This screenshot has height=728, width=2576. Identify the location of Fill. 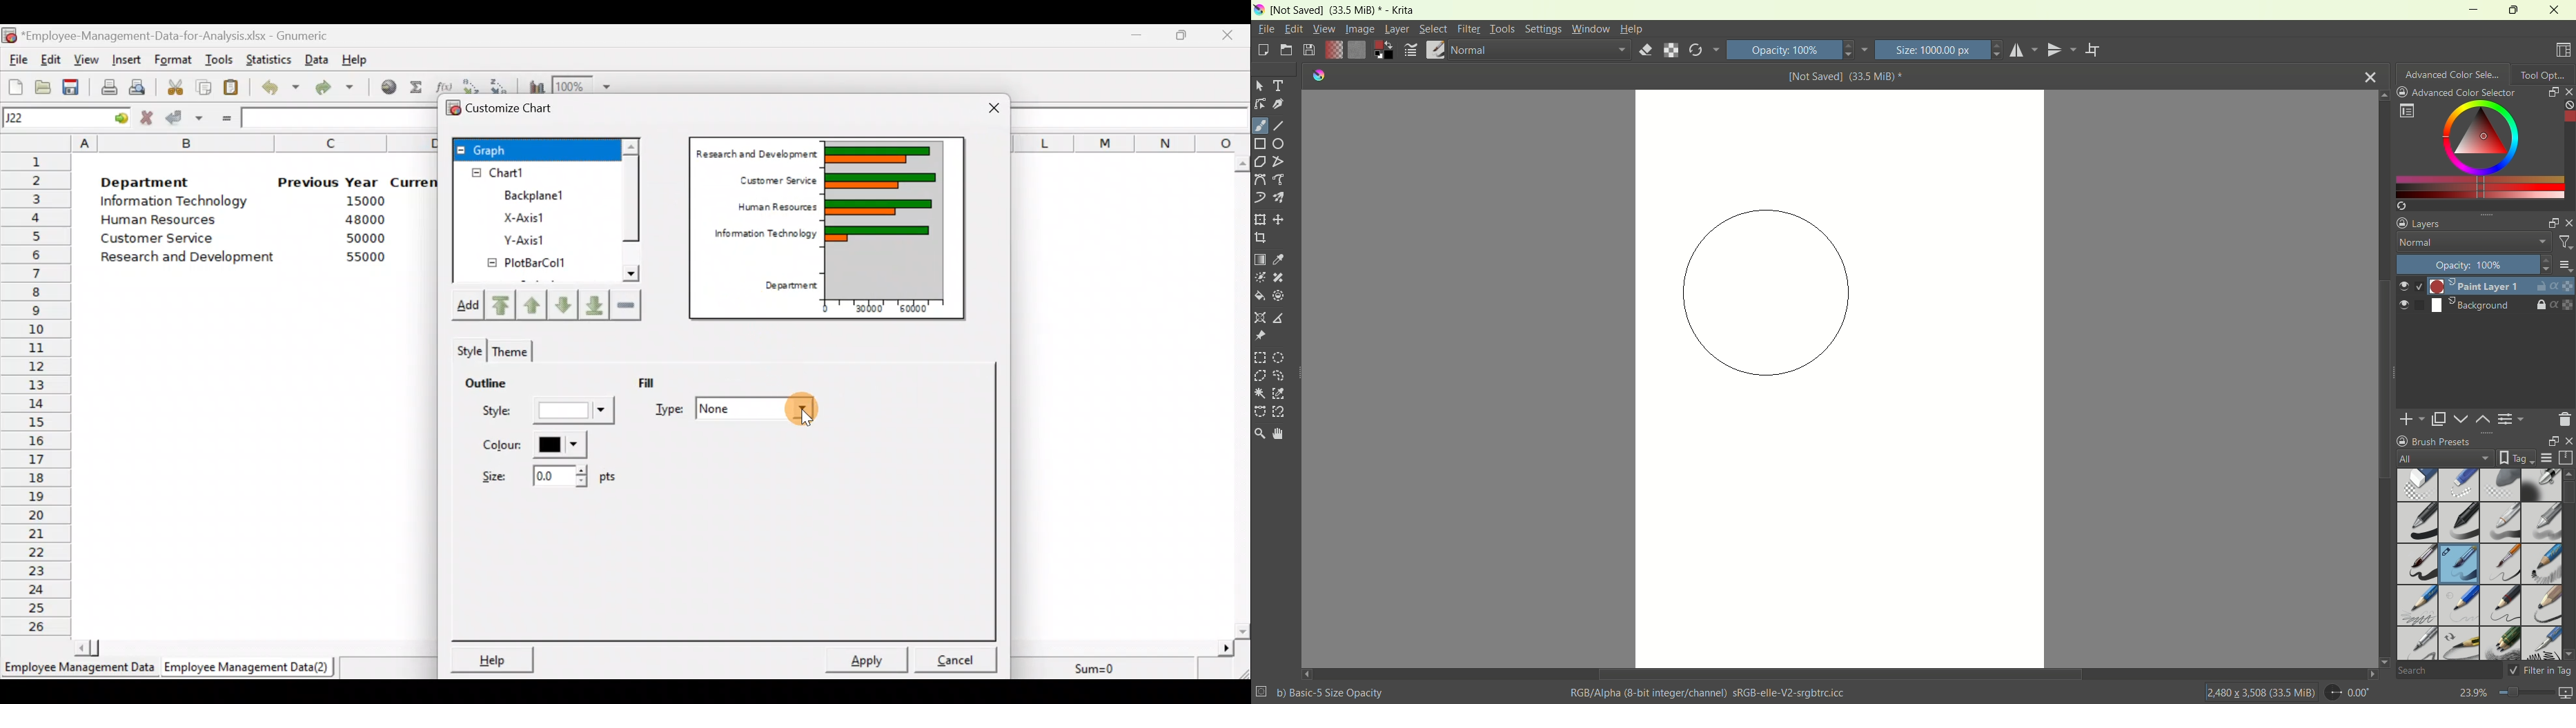
(663, 381).